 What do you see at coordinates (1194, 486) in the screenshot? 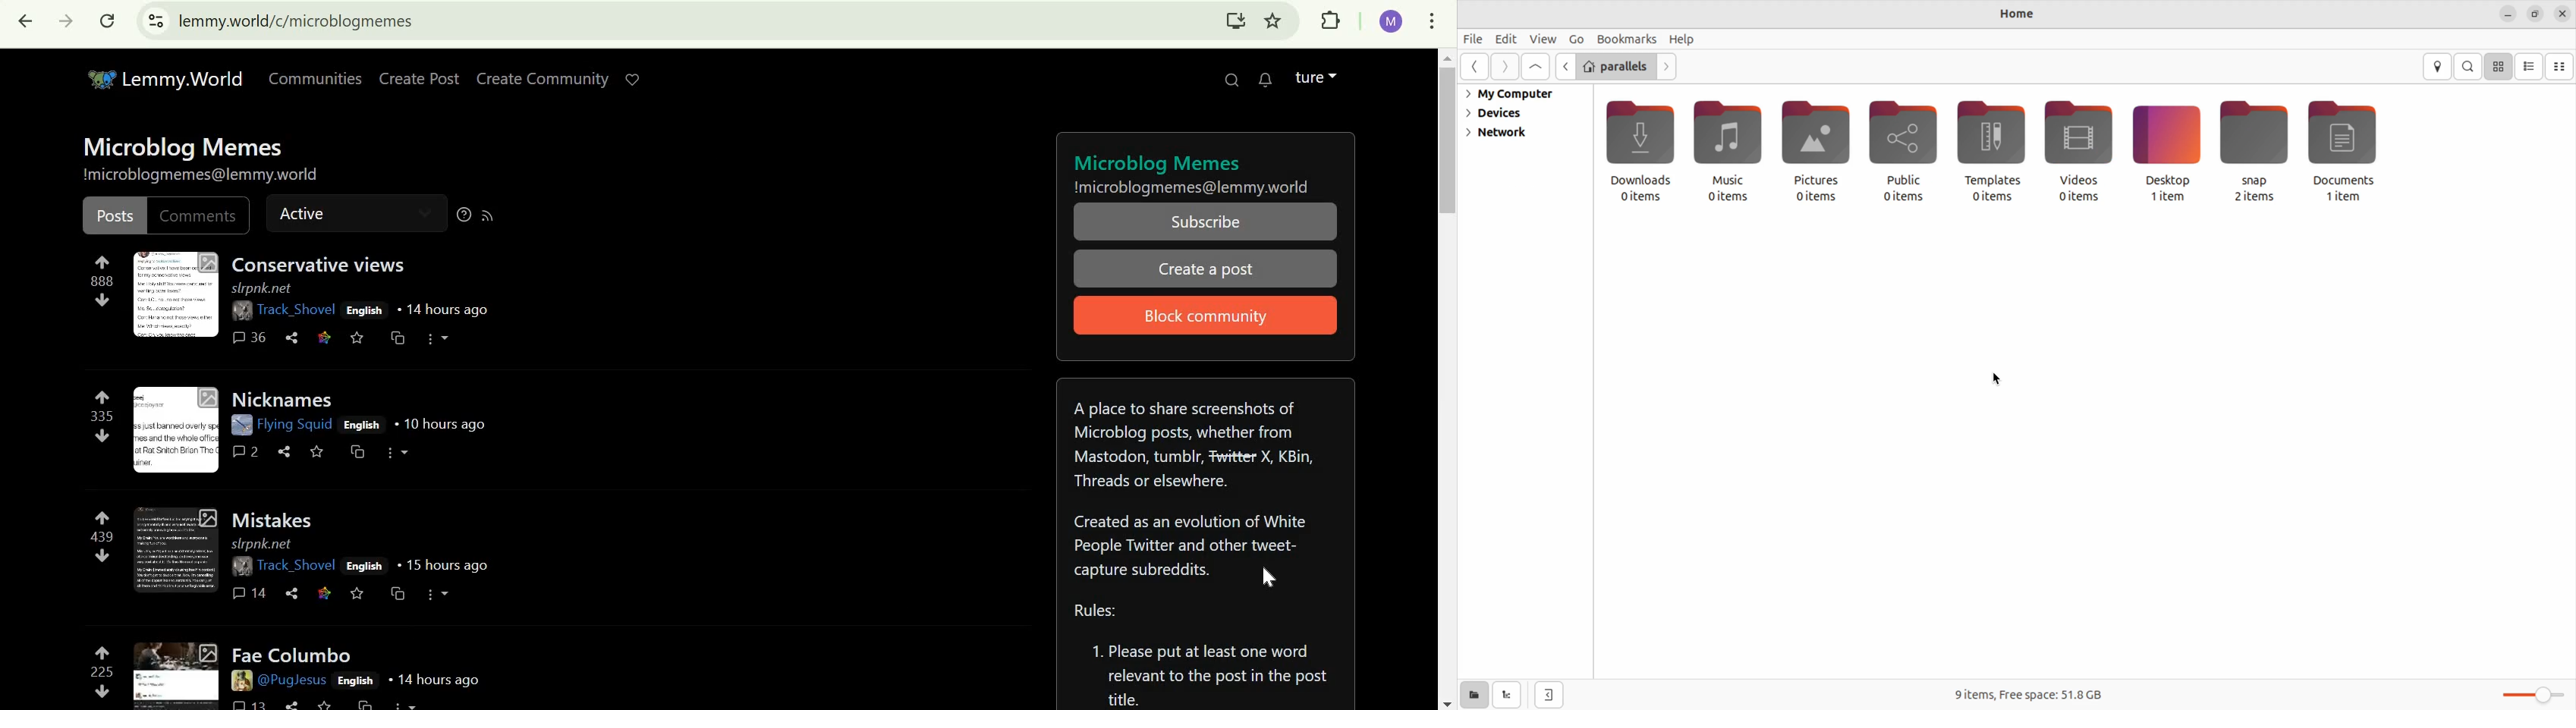
I see `About Section` at bounding box center [1194, 486].